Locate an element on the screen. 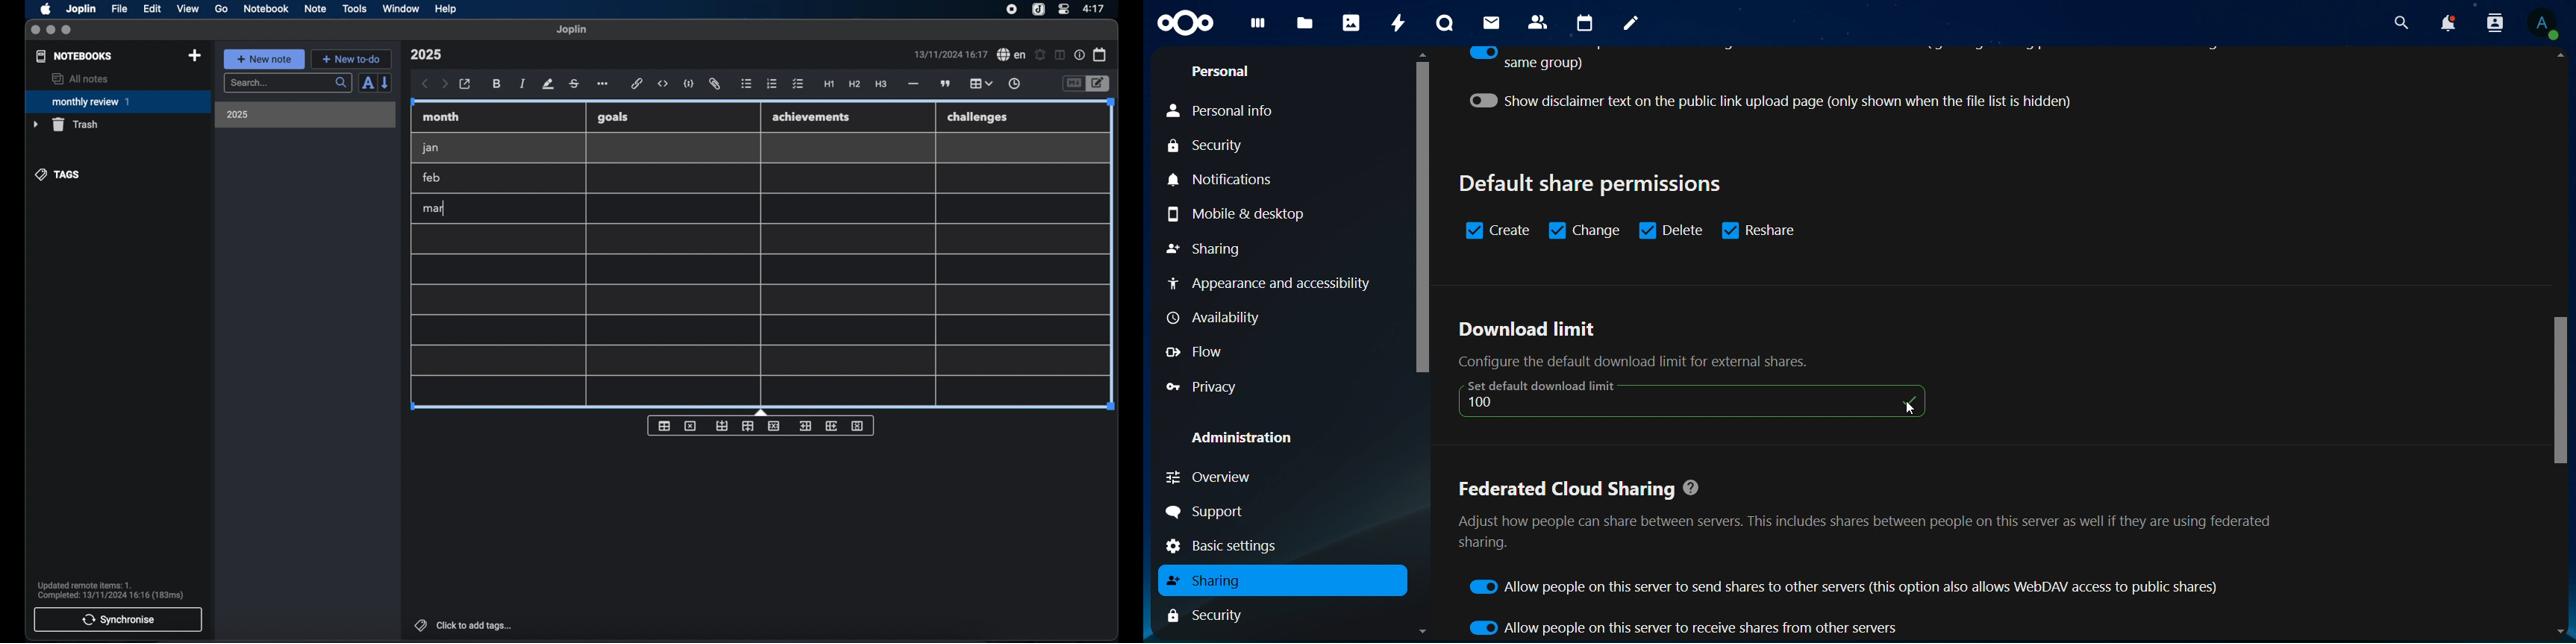 The width and height of the screenshot is (2576, 644). view is located at coordinates (188, 9).